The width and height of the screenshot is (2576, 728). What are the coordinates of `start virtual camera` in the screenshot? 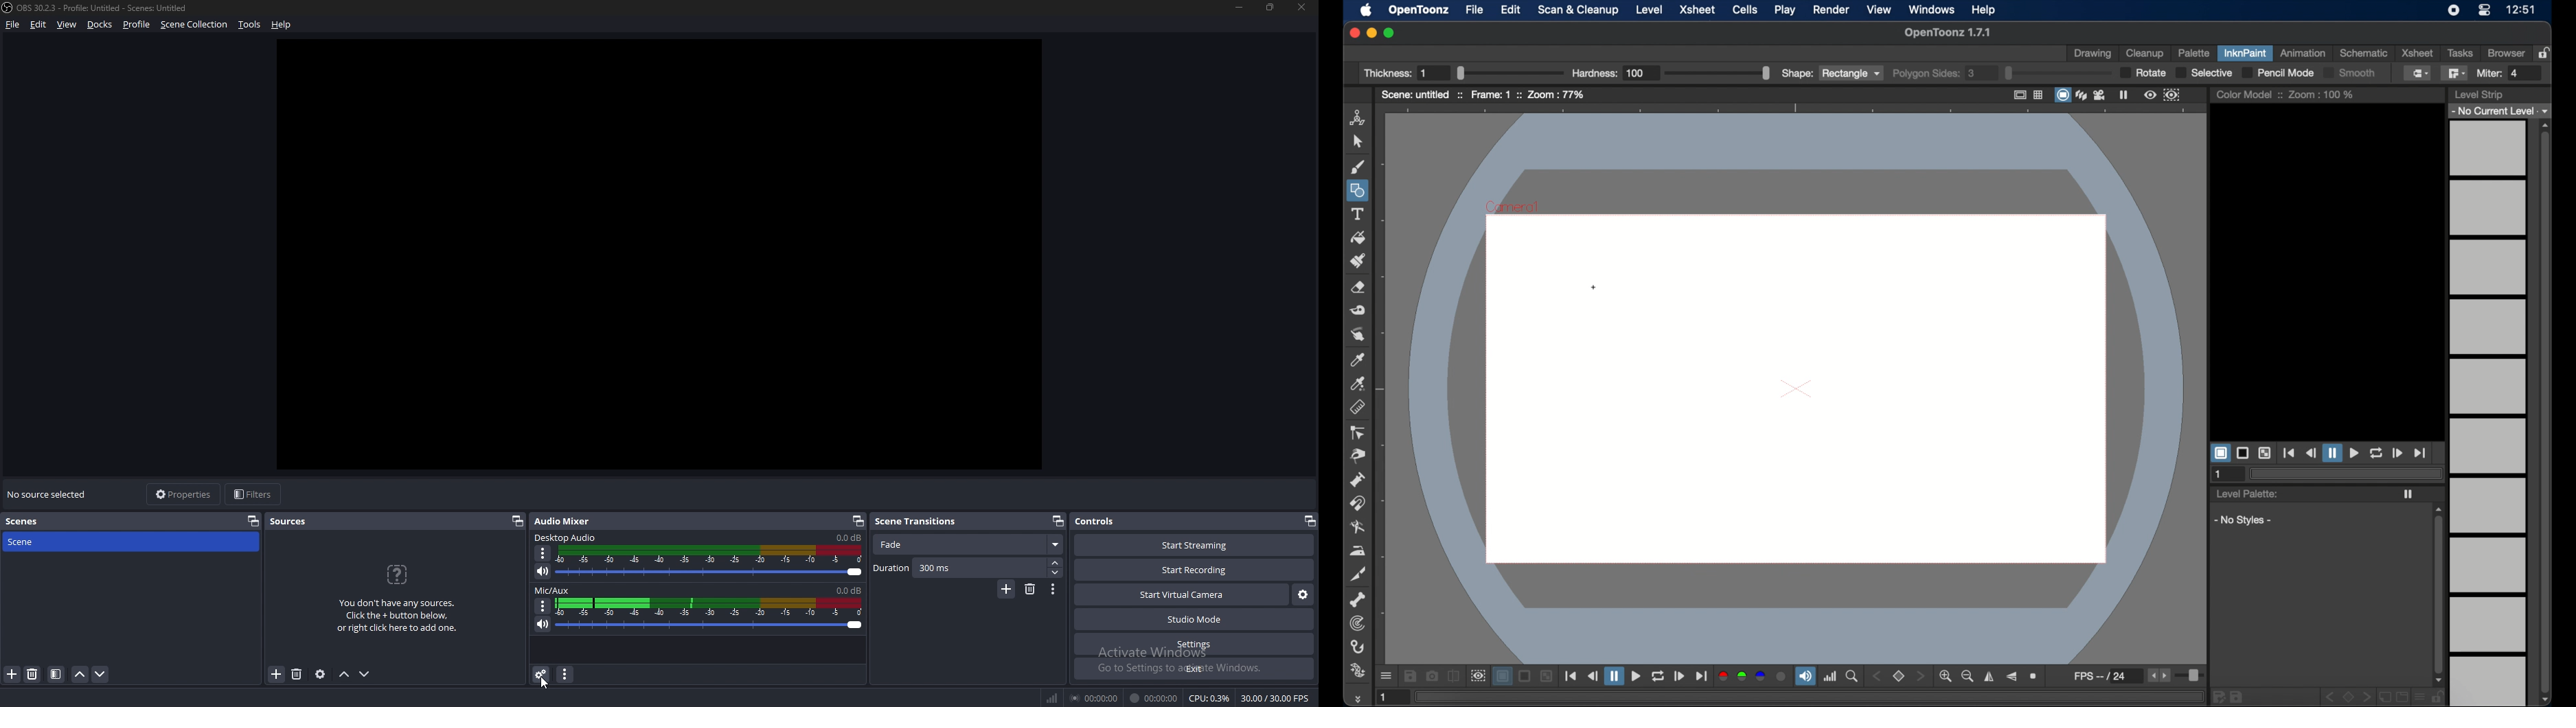 It's located at (1181, 596).